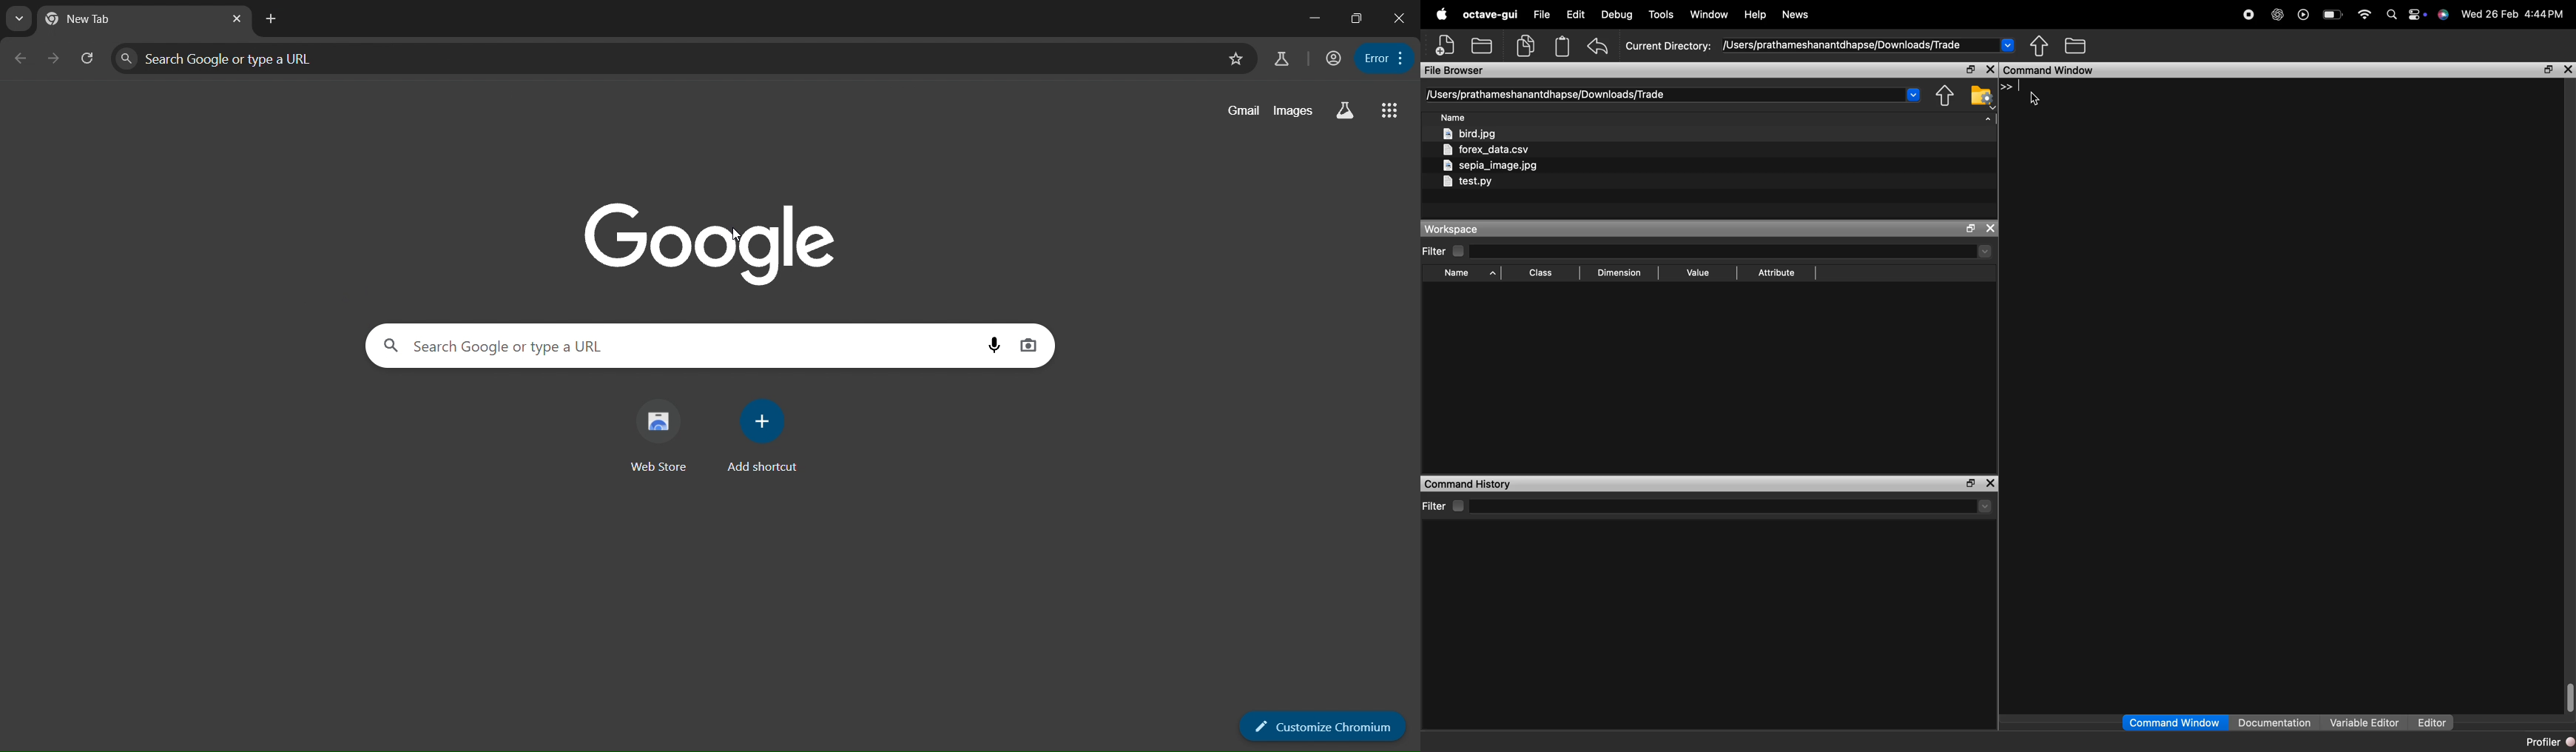 The width and height of the screenshot is (2576, 756). Describe the element at coordinates (2444, 15) in the screenshot. I see `support` at that location.